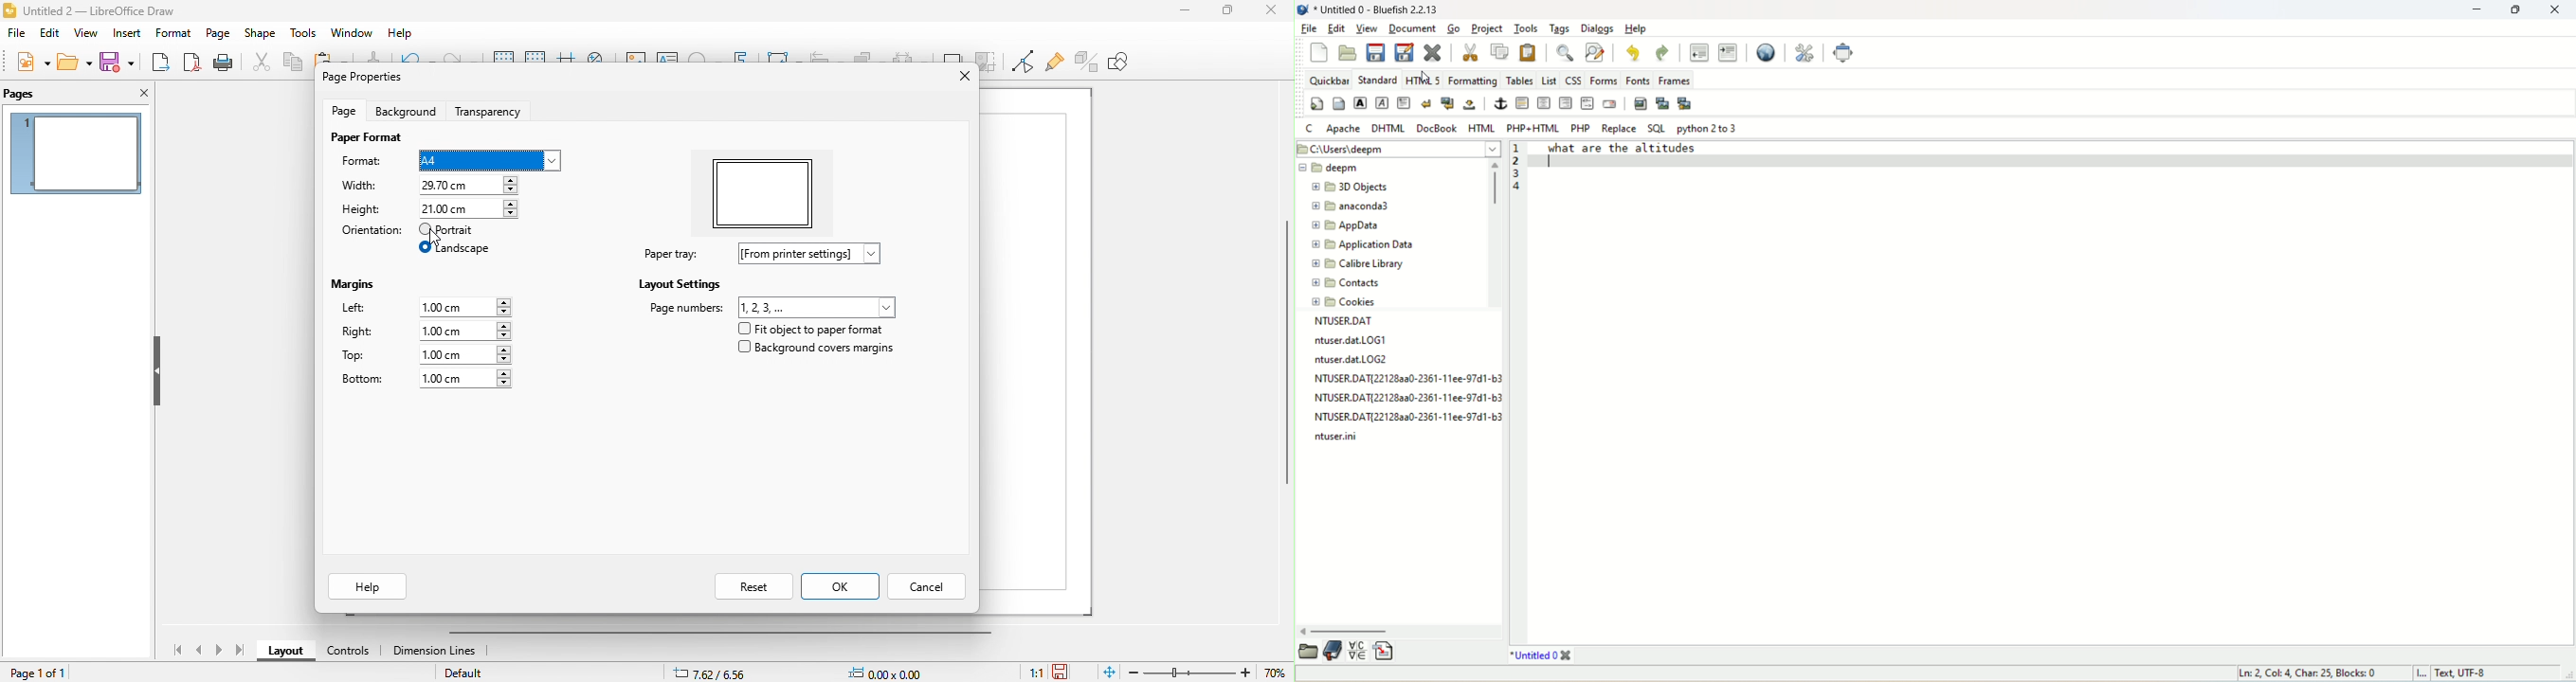 The width and height of the screenshot is (2576, 700). What do you see at coordinates (535, 61) in the screenshot?
I see `snap to grid` at bounding box center [535, 61].